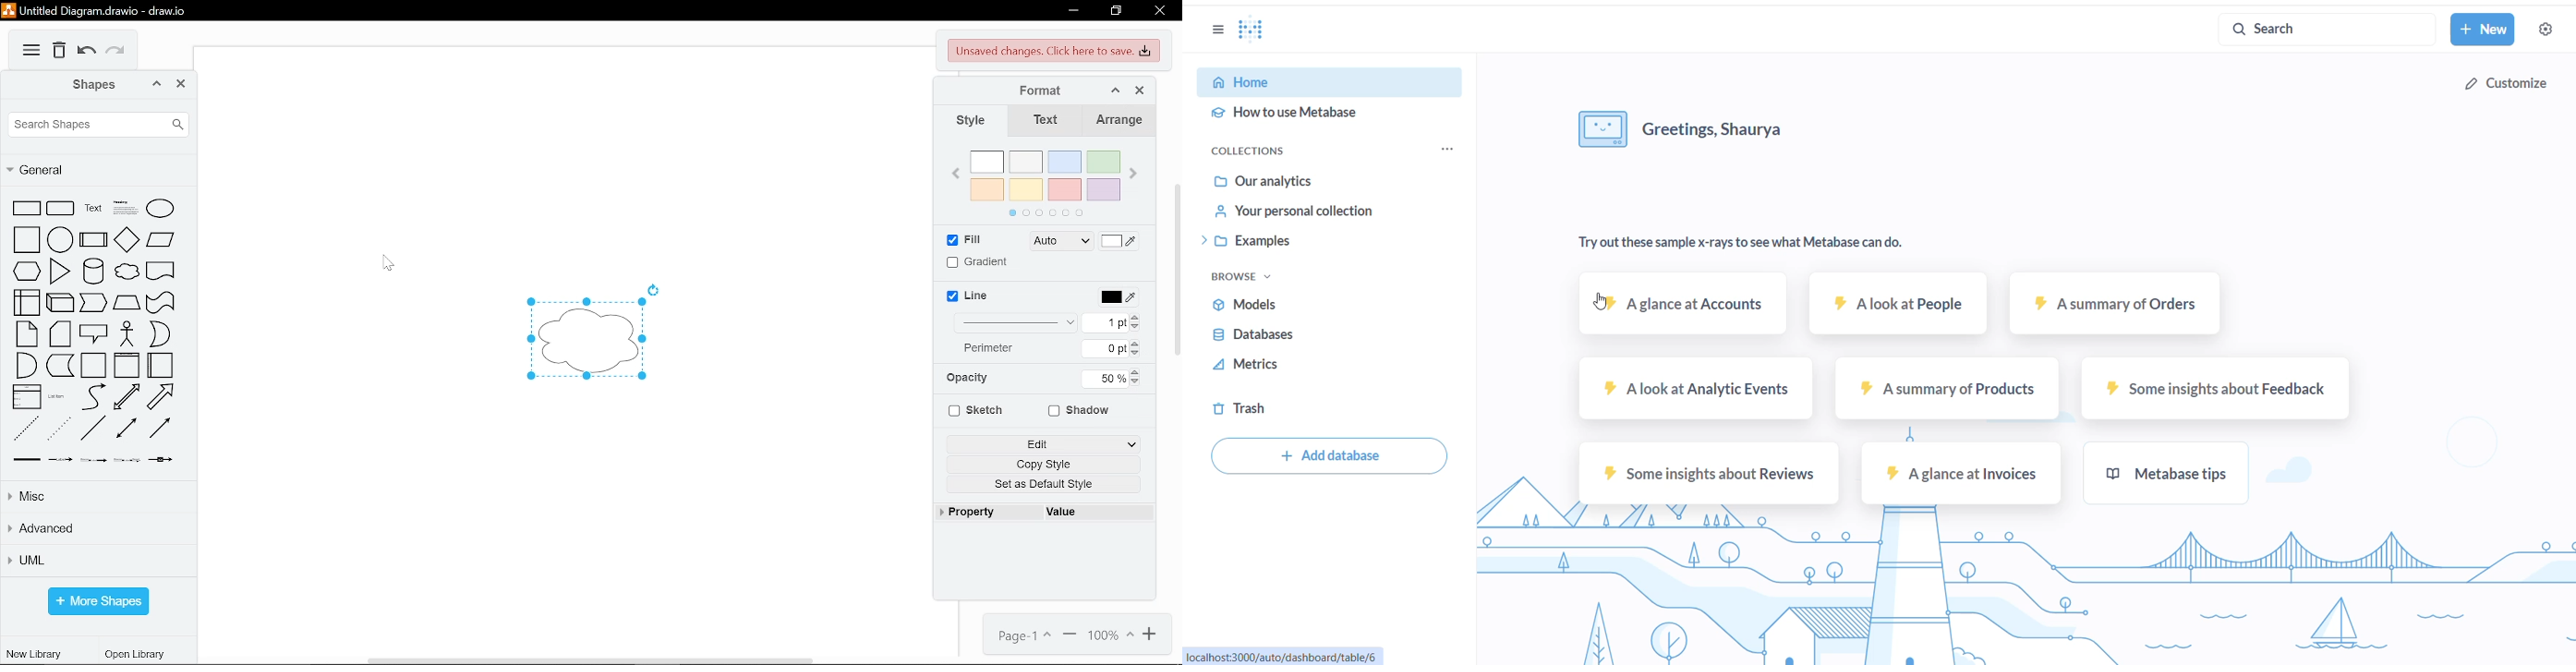 Image resolution: width=2576 pixels, height=672 pixels. Describe the element at coordinates (1044, 444) in the screenshot. I see `edit` at that location.